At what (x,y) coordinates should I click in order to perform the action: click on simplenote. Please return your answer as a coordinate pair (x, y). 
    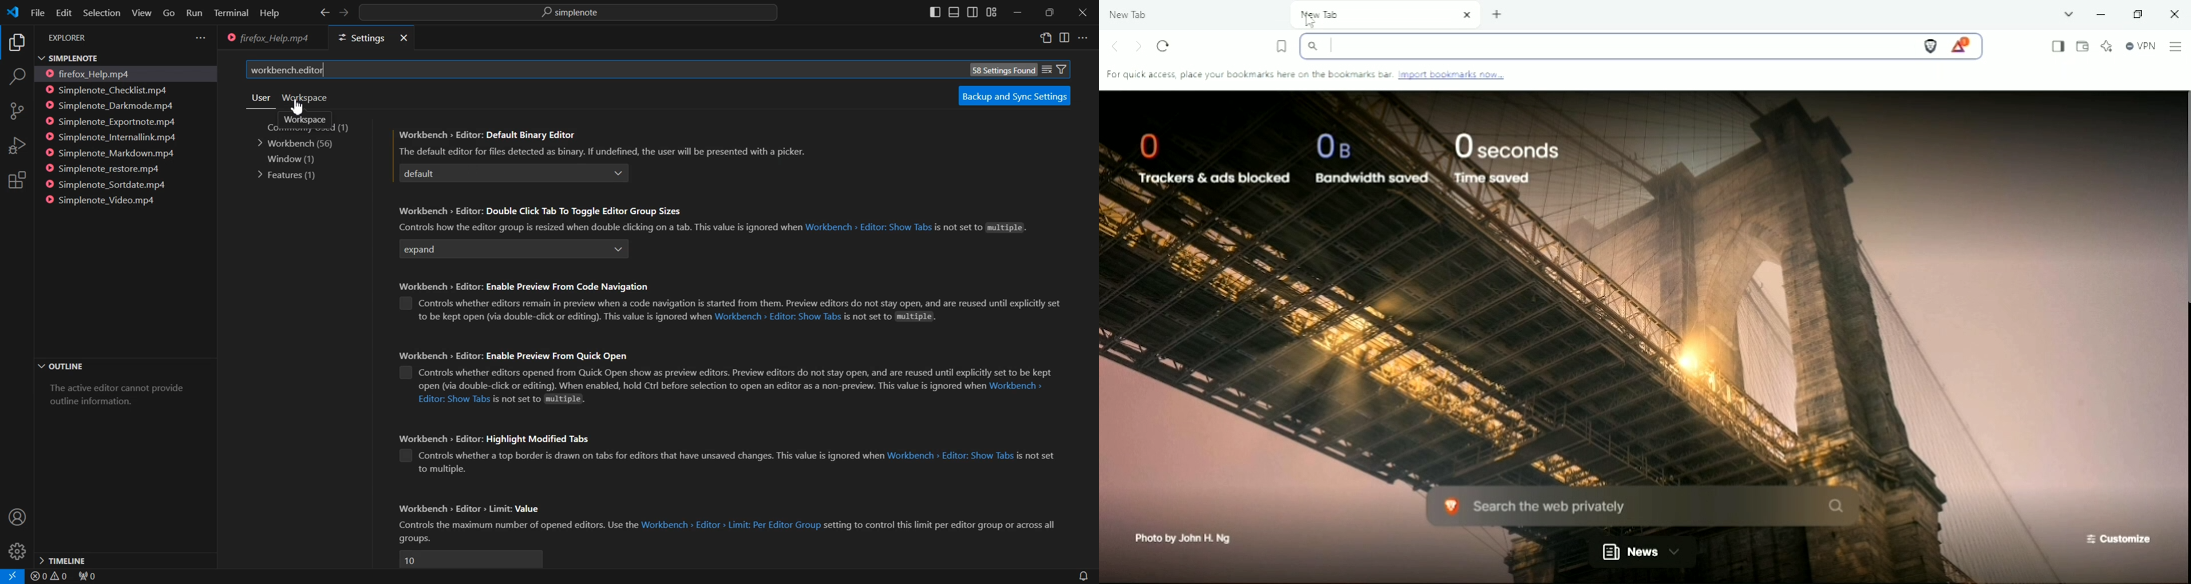
    Looking at the image, I should click on (576, 14).